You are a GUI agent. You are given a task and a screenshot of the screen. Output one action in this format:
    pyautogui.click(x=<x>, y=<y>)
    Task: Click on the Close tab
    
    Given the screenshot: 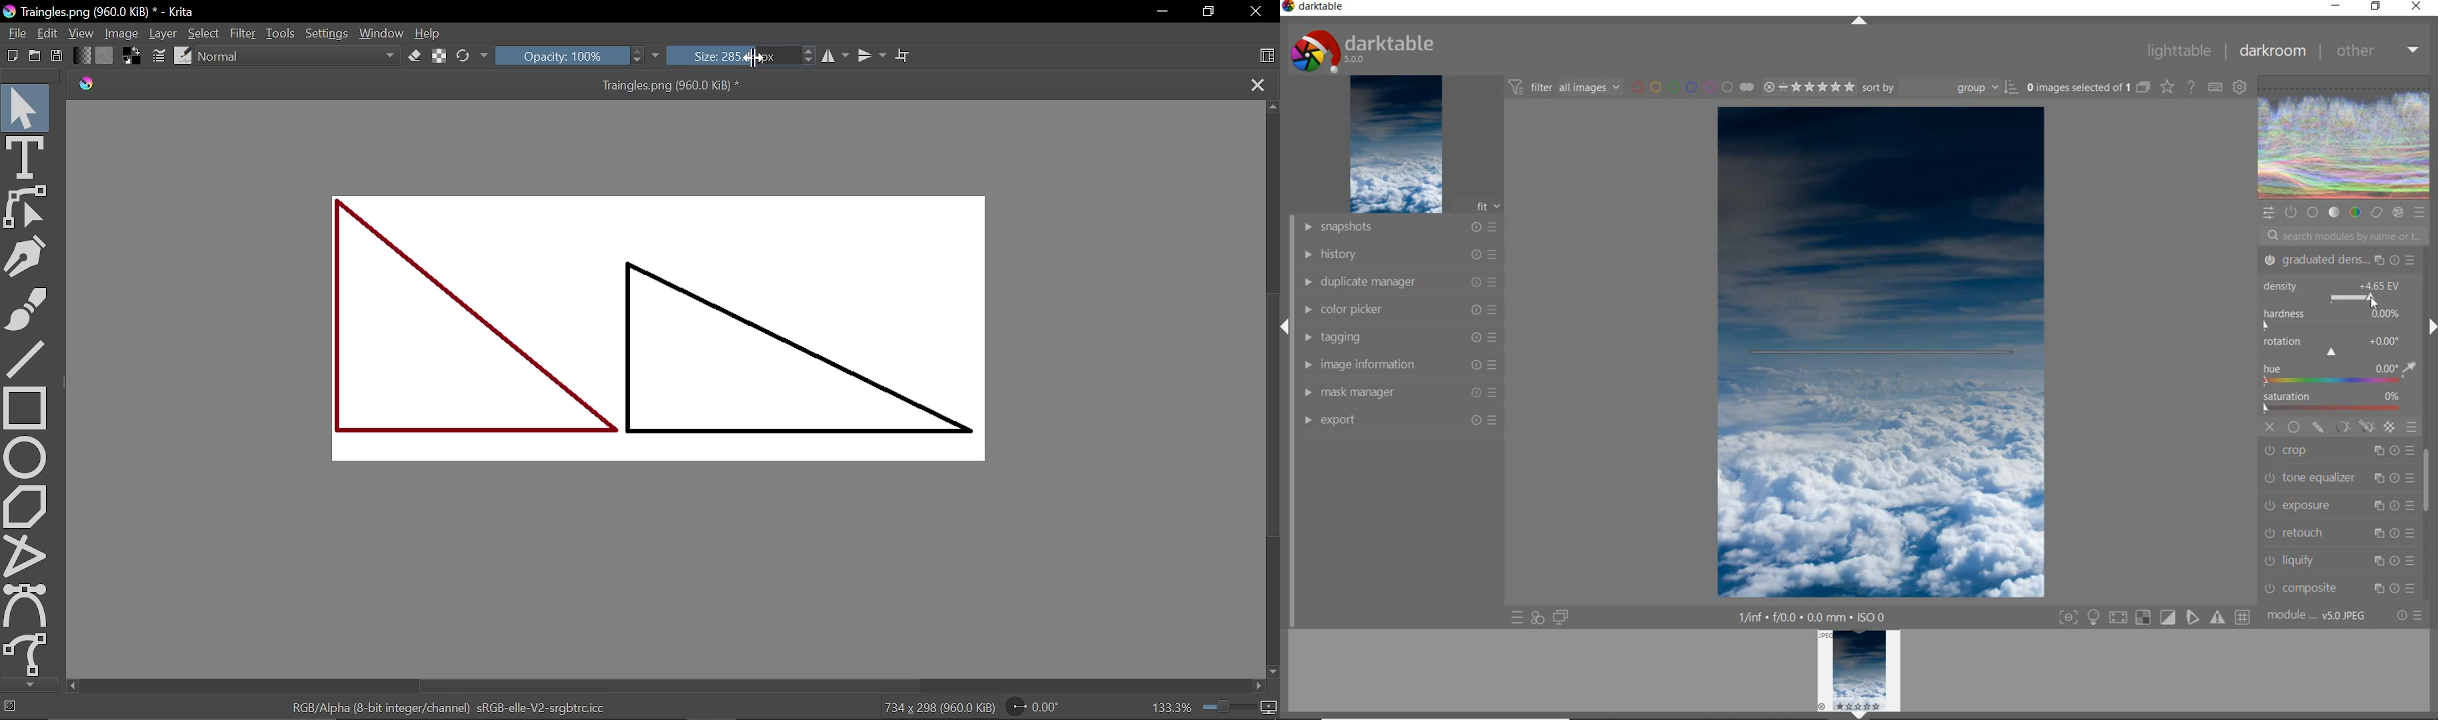 What is the action you would take?
    pyautogui.click(x=1256, y=85)
    